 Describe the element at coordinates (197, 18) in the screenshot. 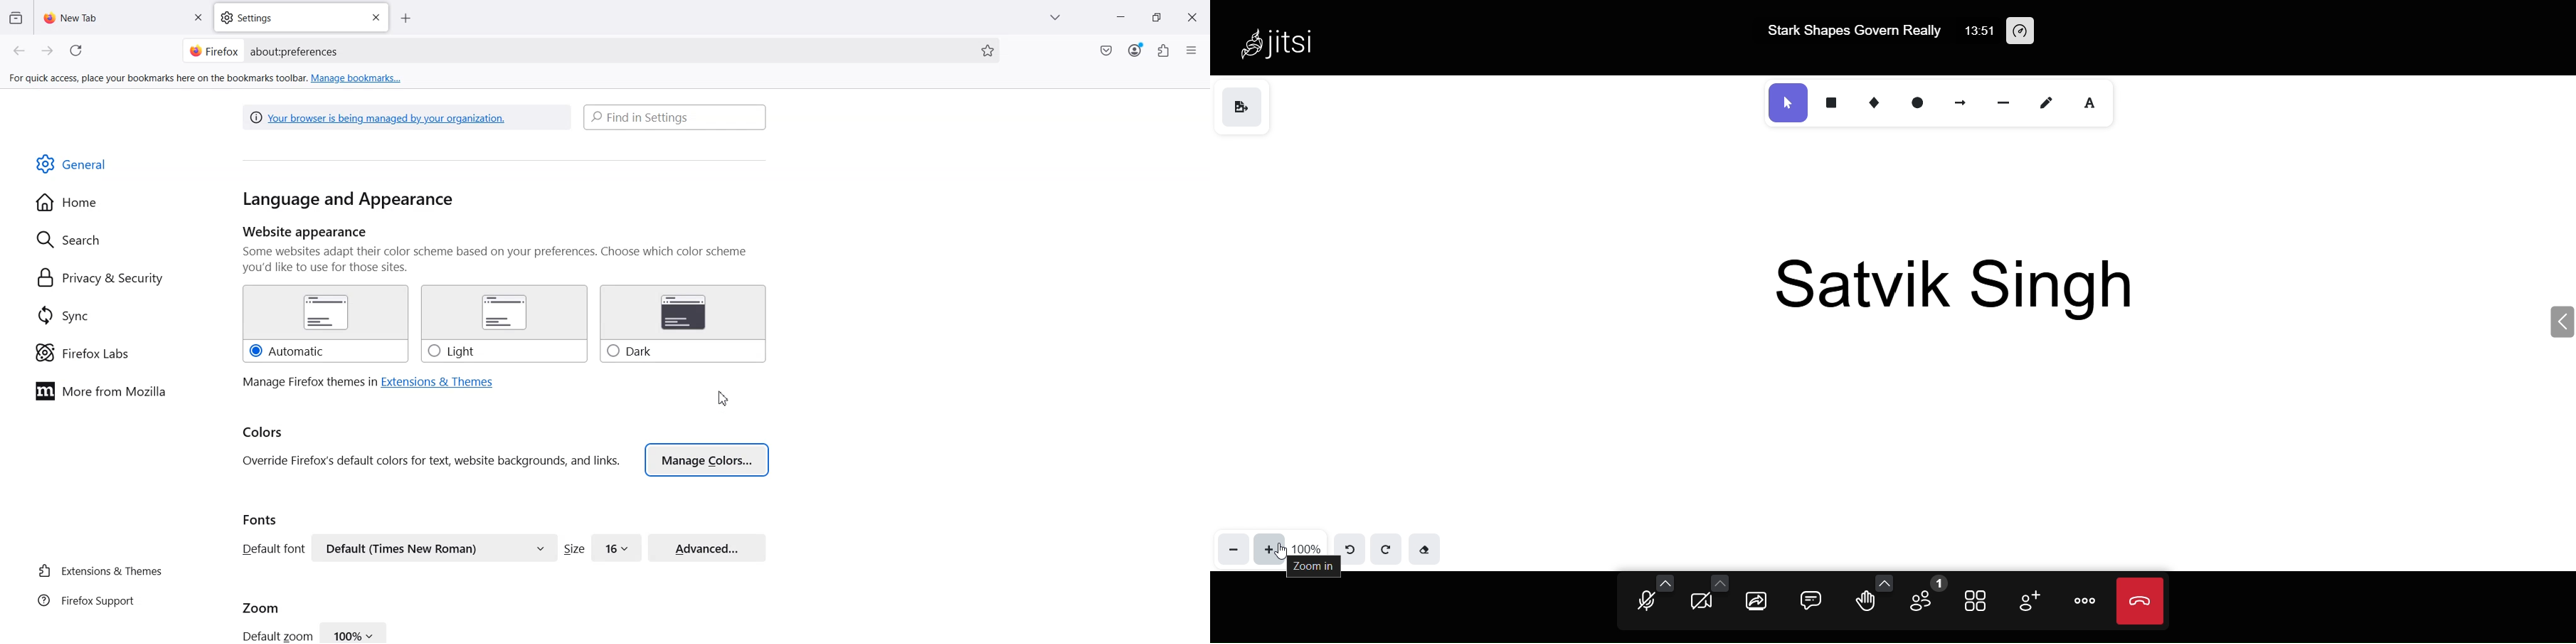

I see `Close` at that location.